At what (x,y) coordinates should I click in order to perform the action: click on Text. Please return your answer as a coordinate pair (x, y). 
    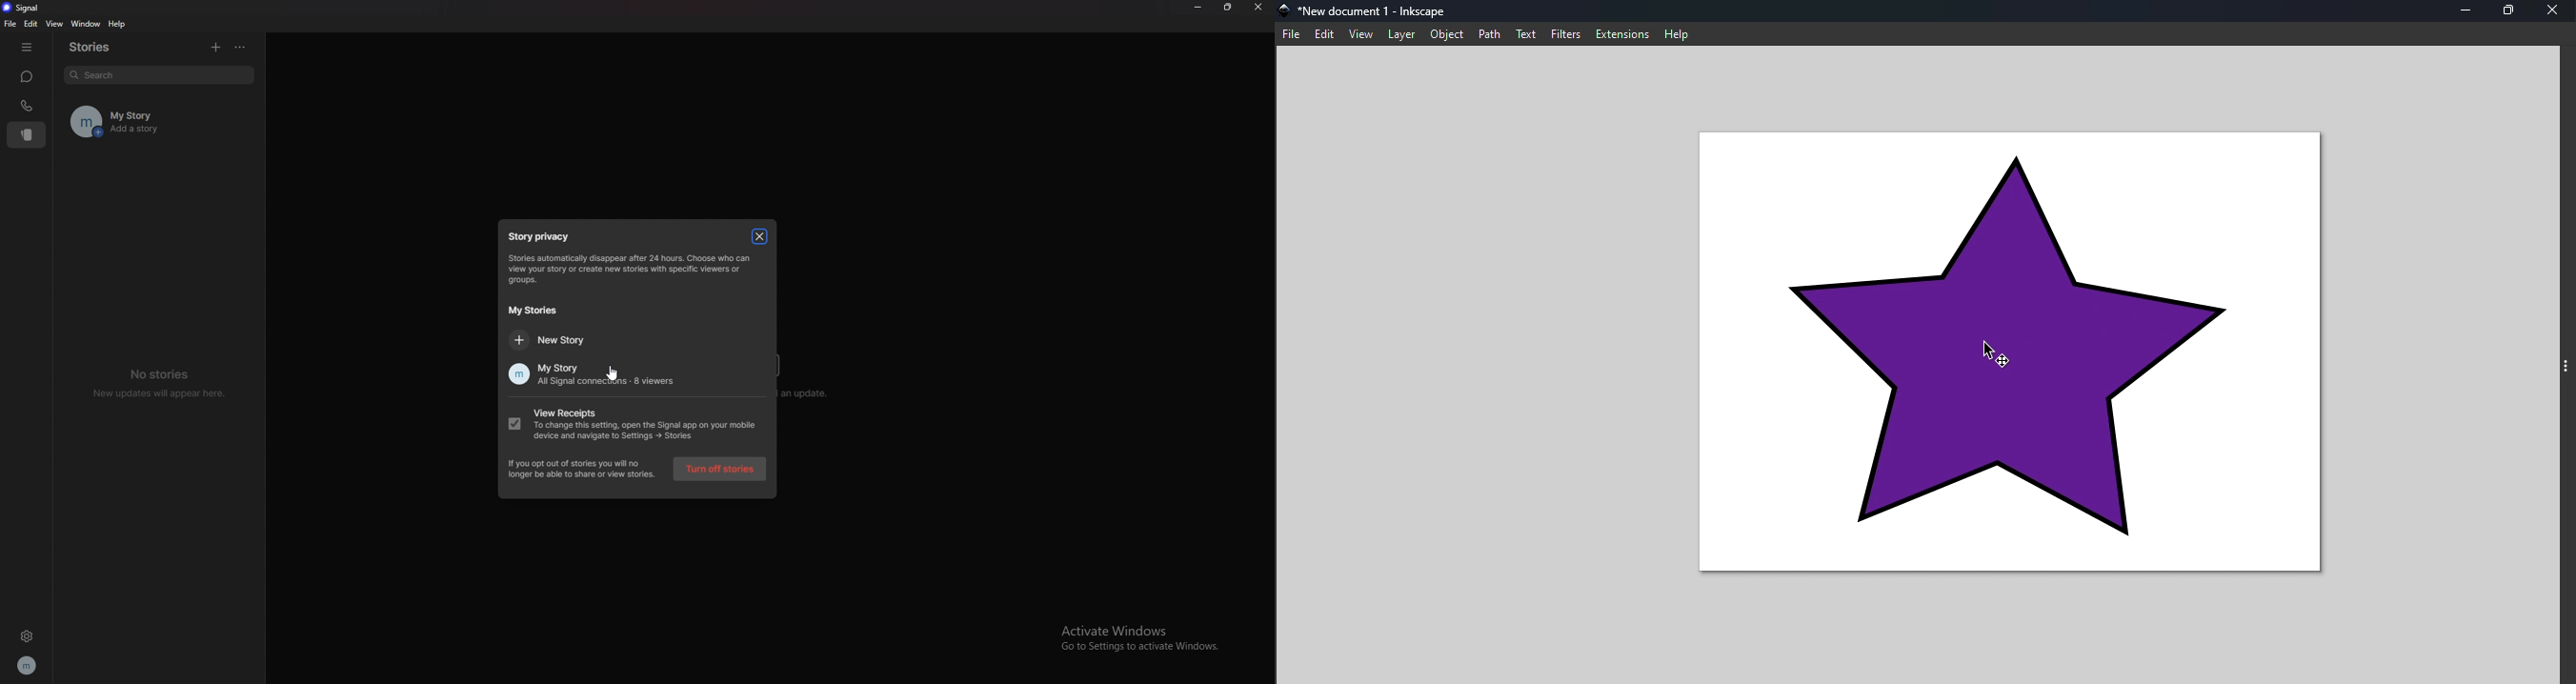
    Looking at the image, I should click on (1522, 33).